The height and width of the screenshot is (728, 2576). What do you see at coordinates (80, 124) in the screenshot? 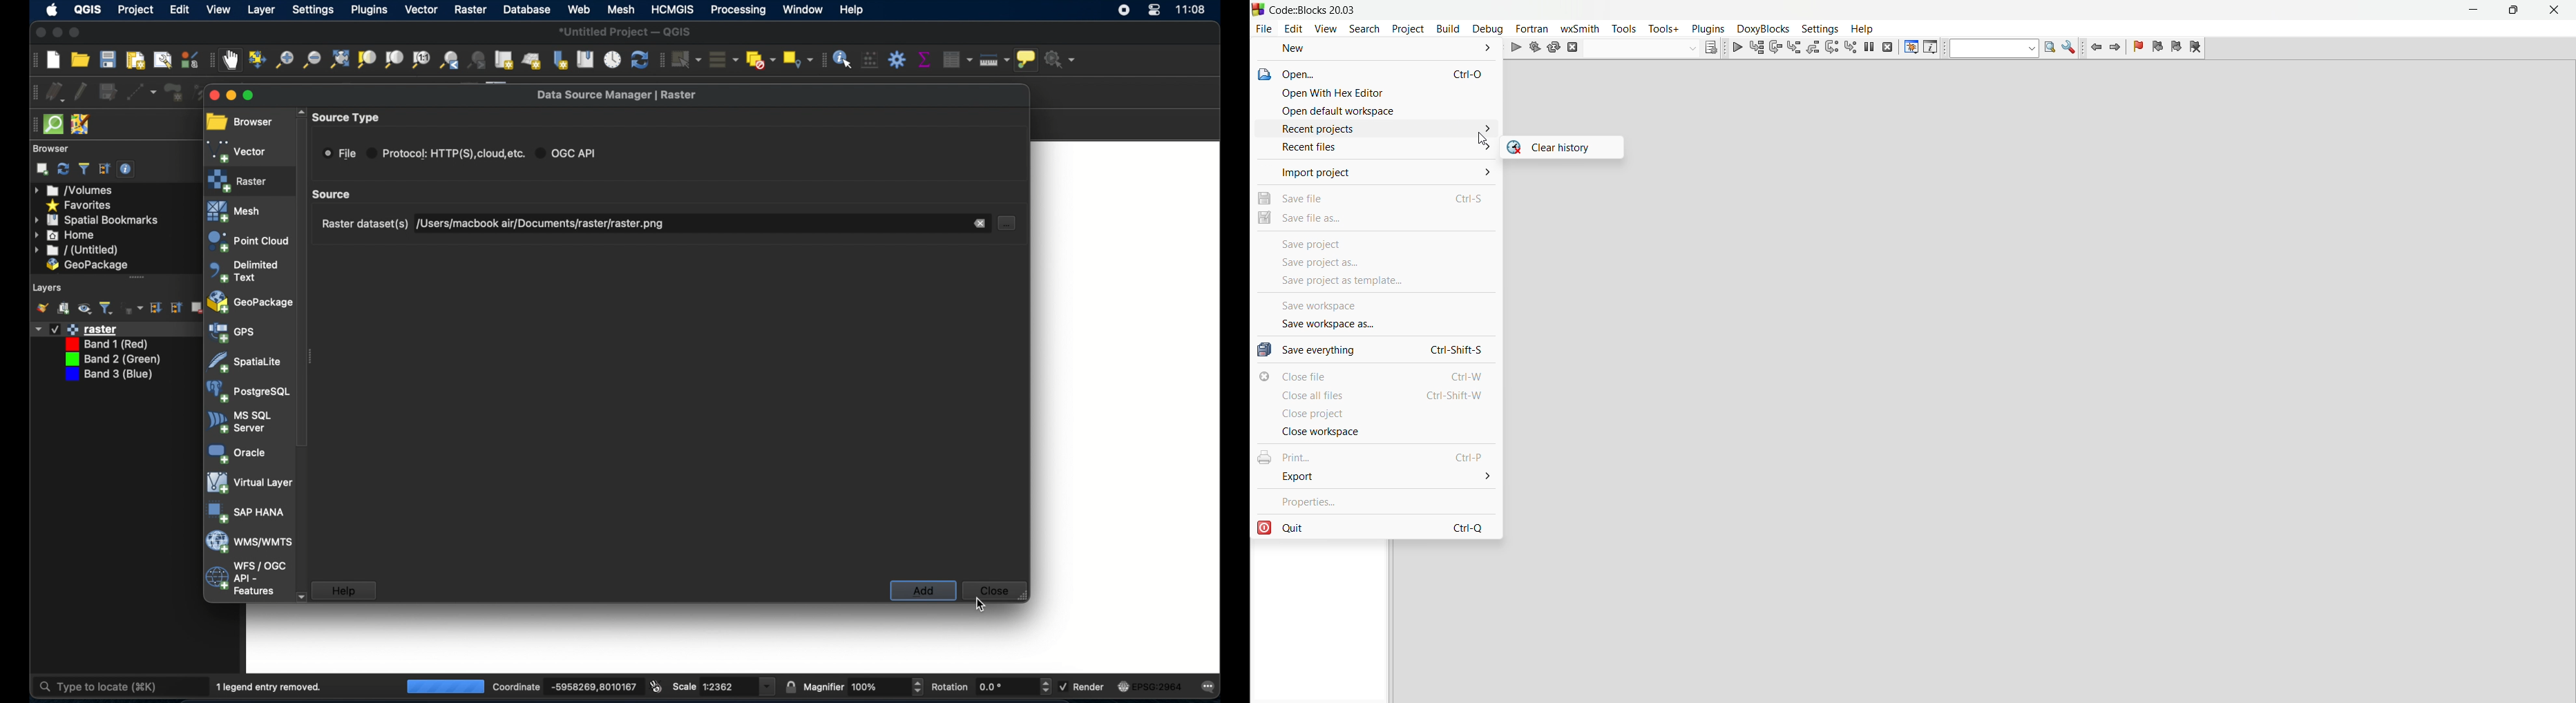
I see `josh remote` at bounding box center [80, 124].